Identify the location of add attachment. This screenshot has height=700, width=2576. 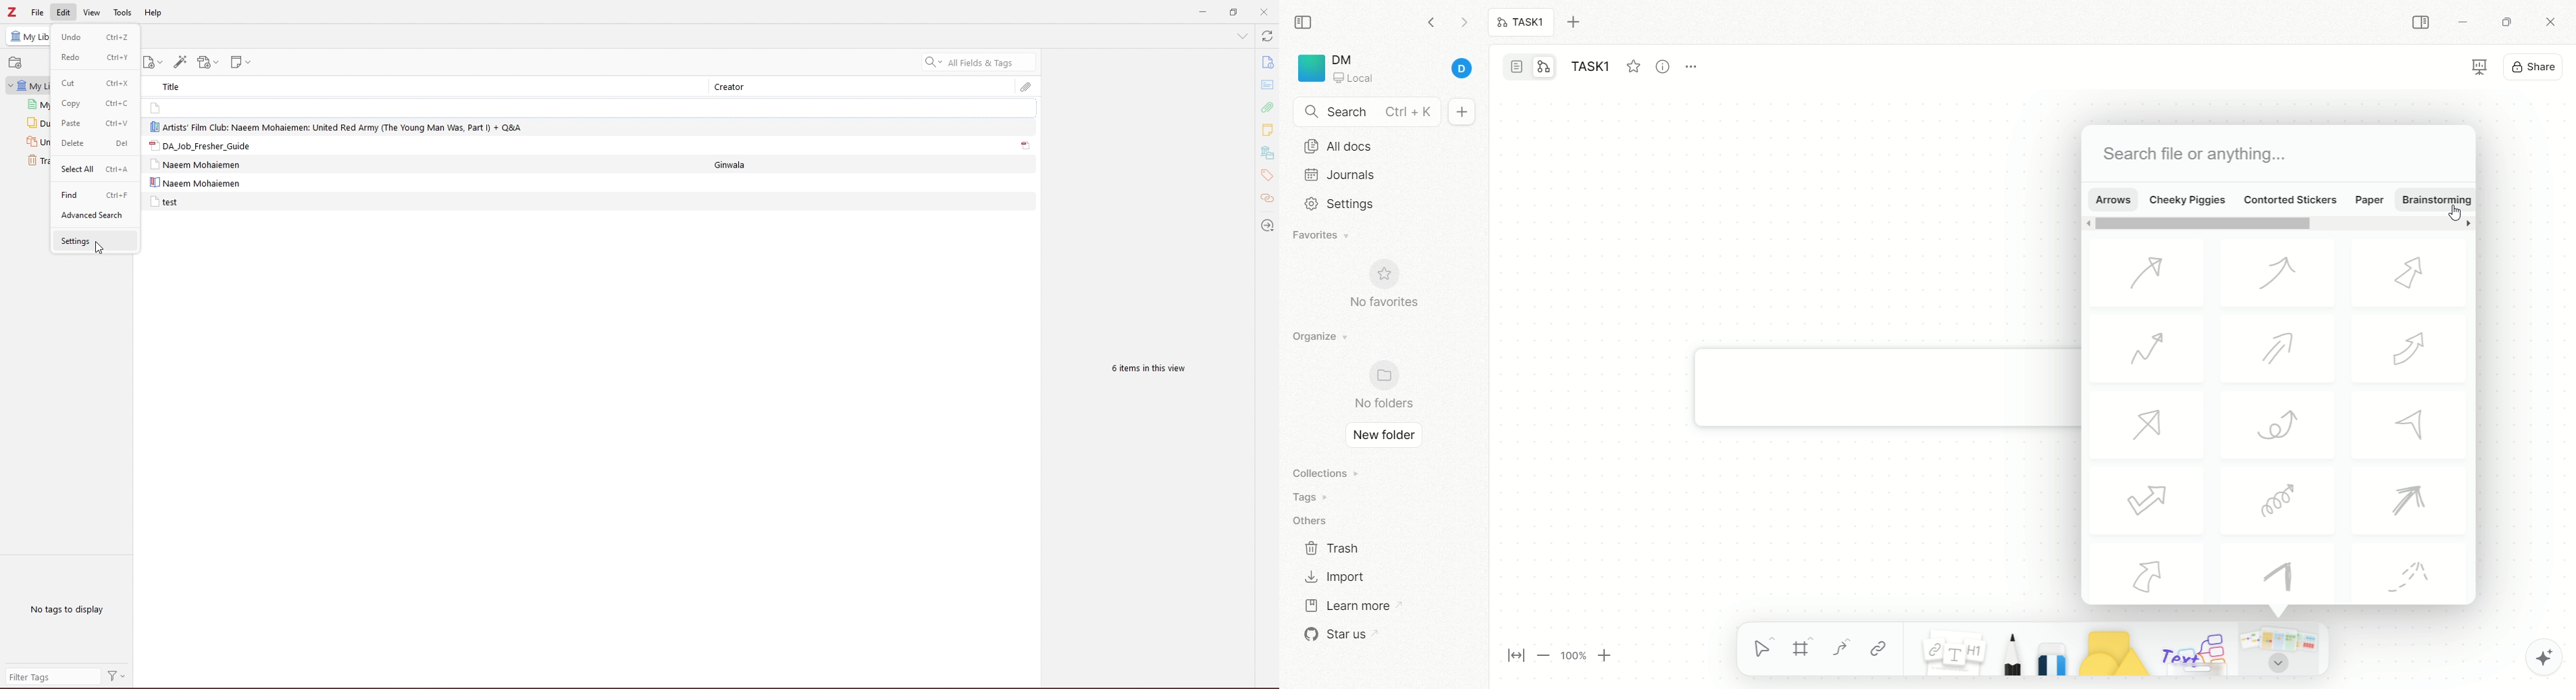
(208, 63).